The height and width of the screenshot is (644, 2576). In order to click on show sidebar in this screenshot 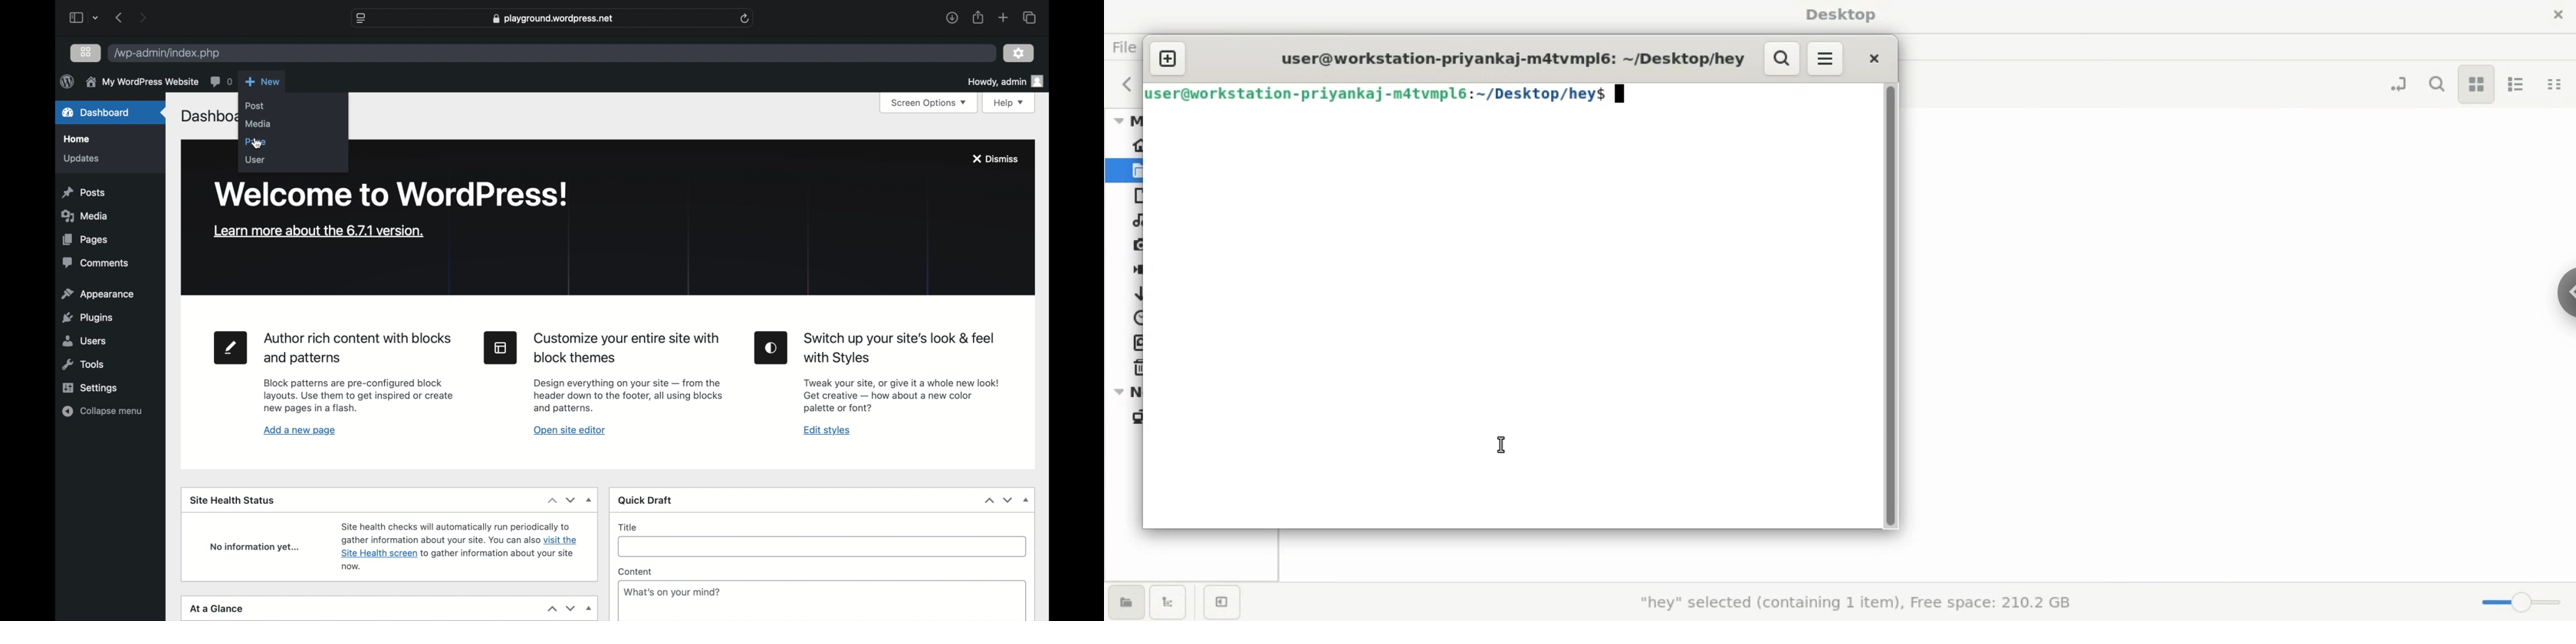, I will do `click(76, 17)`.